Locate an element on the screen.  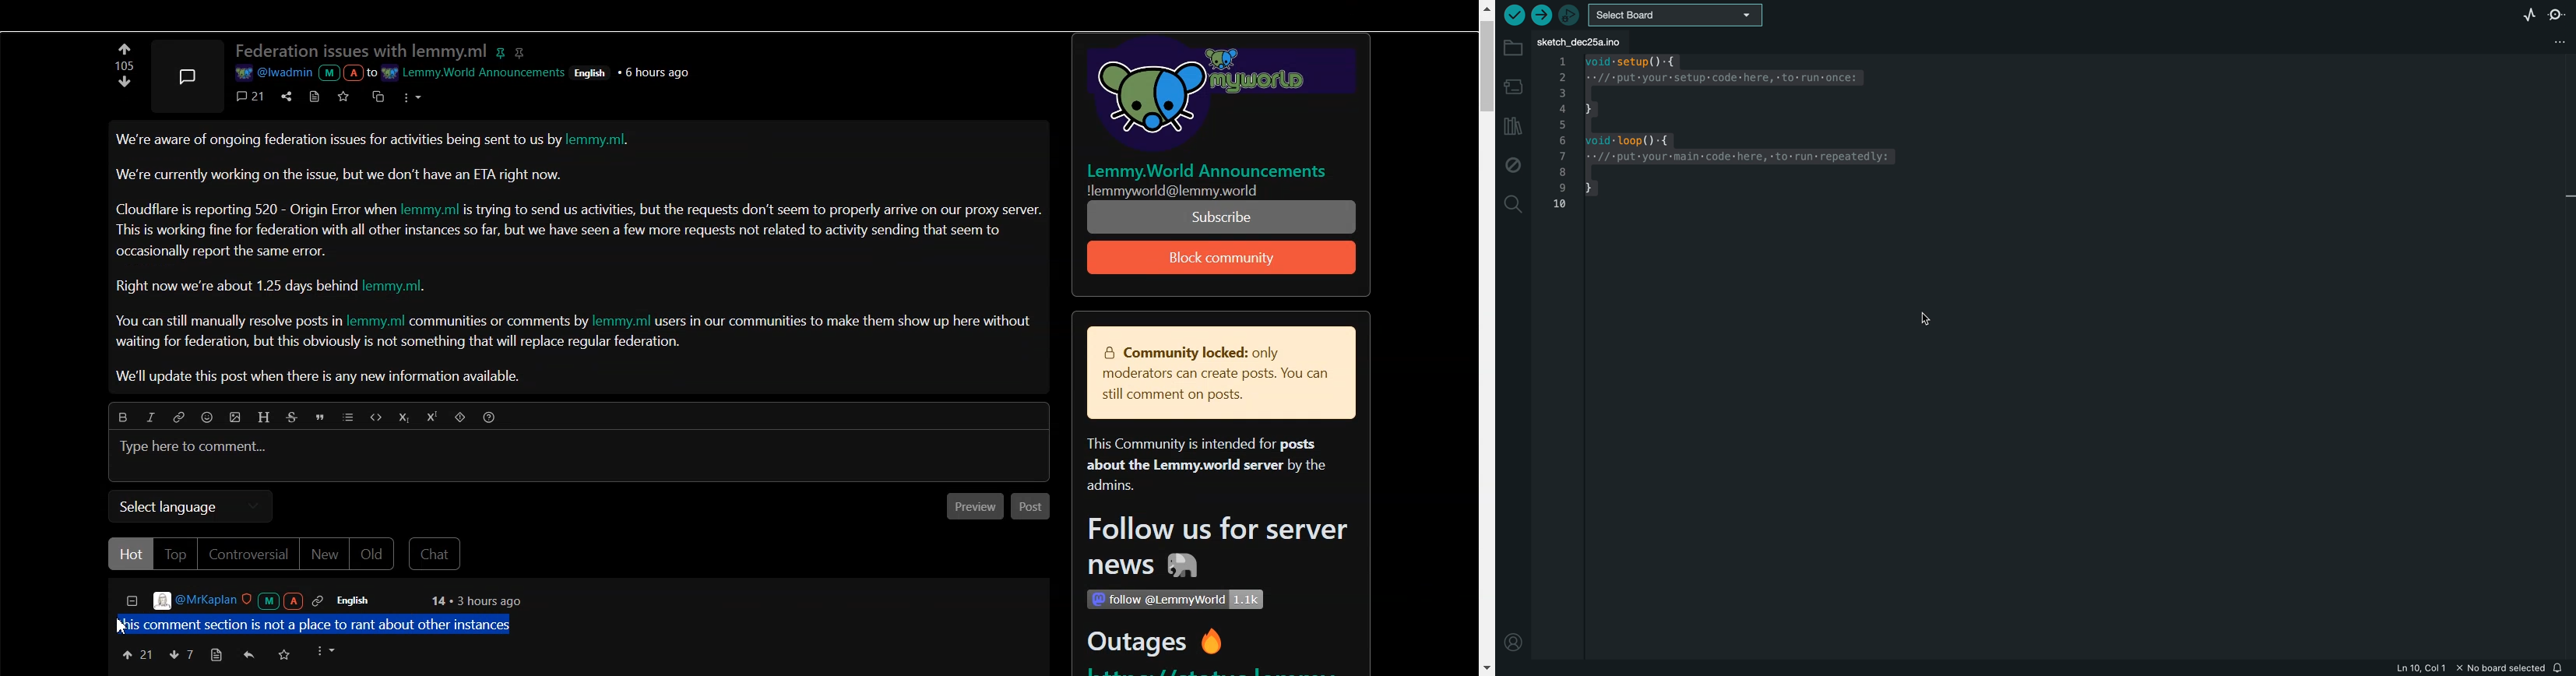
Collapse is located at coordinates (131, 603).